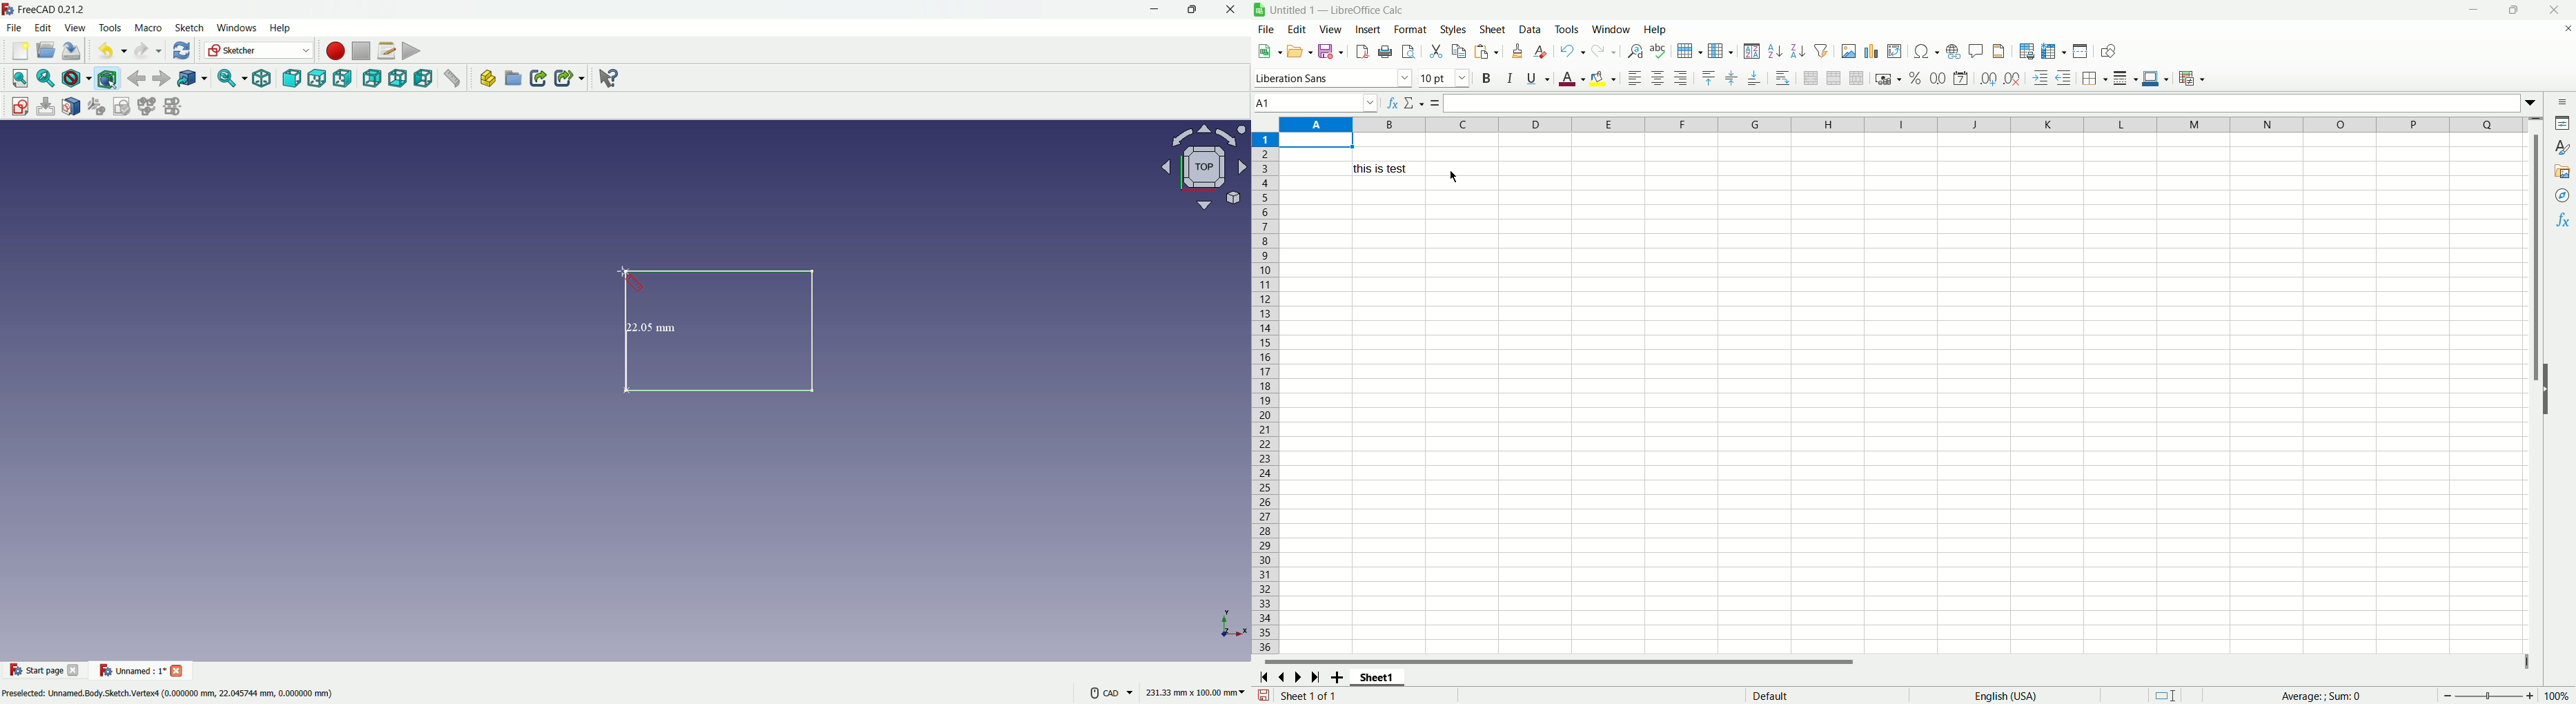  Describe the element at coordinates (72, 106) in the screenshot. I see `map sketch to face` at that location.